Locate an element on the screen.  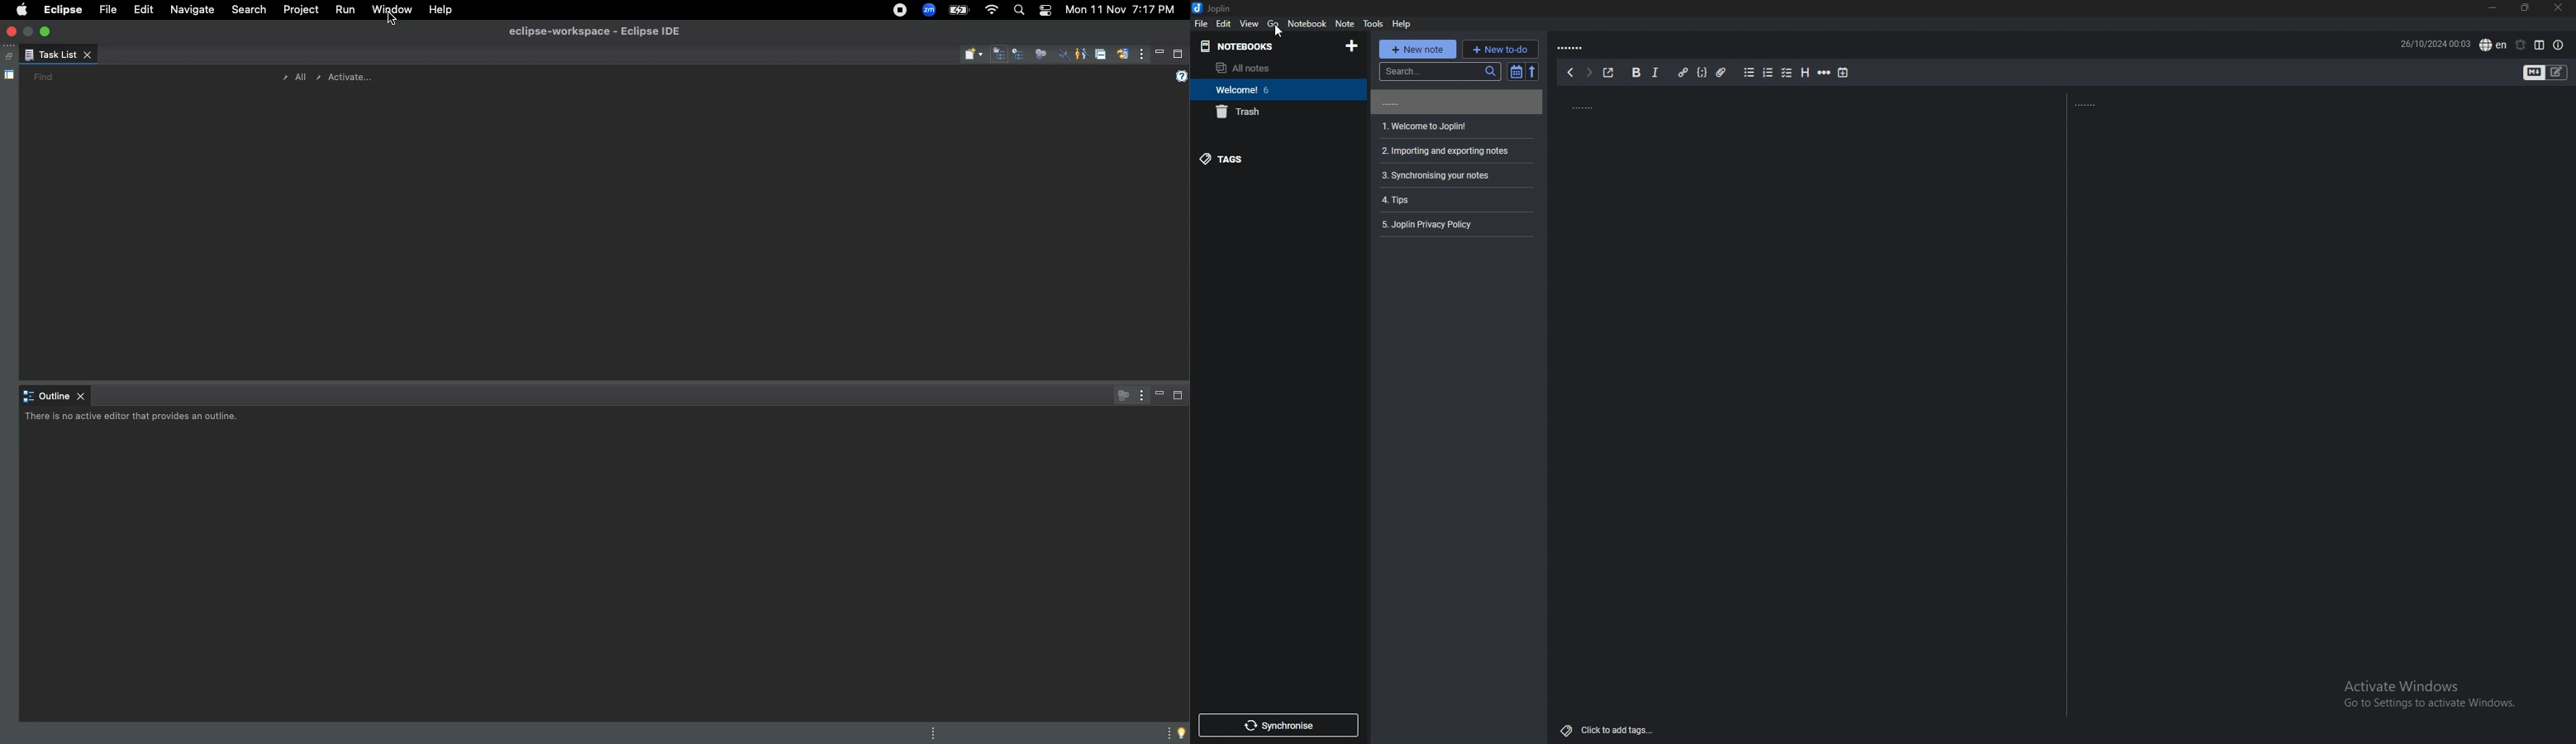
checkbox is located at coordinates (1786, 73).